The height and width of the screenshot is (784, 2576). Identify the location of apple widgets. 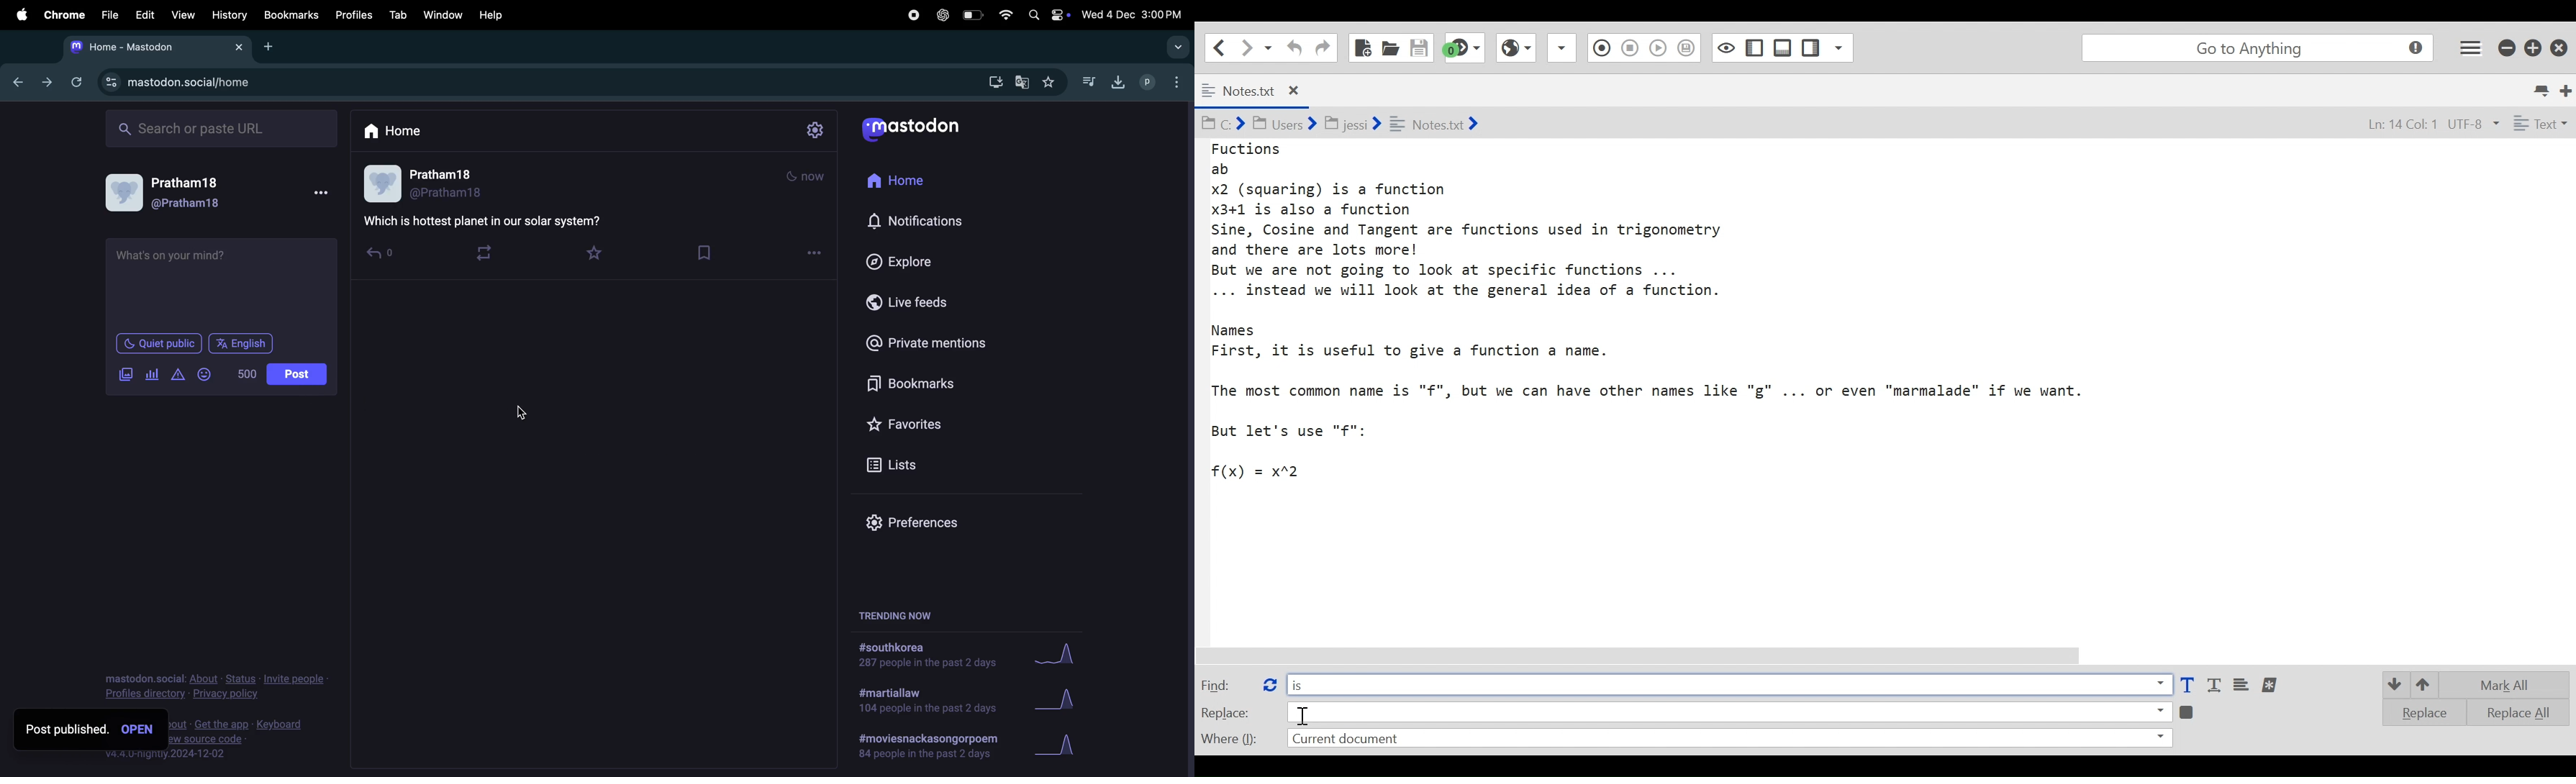
(1047, 17).